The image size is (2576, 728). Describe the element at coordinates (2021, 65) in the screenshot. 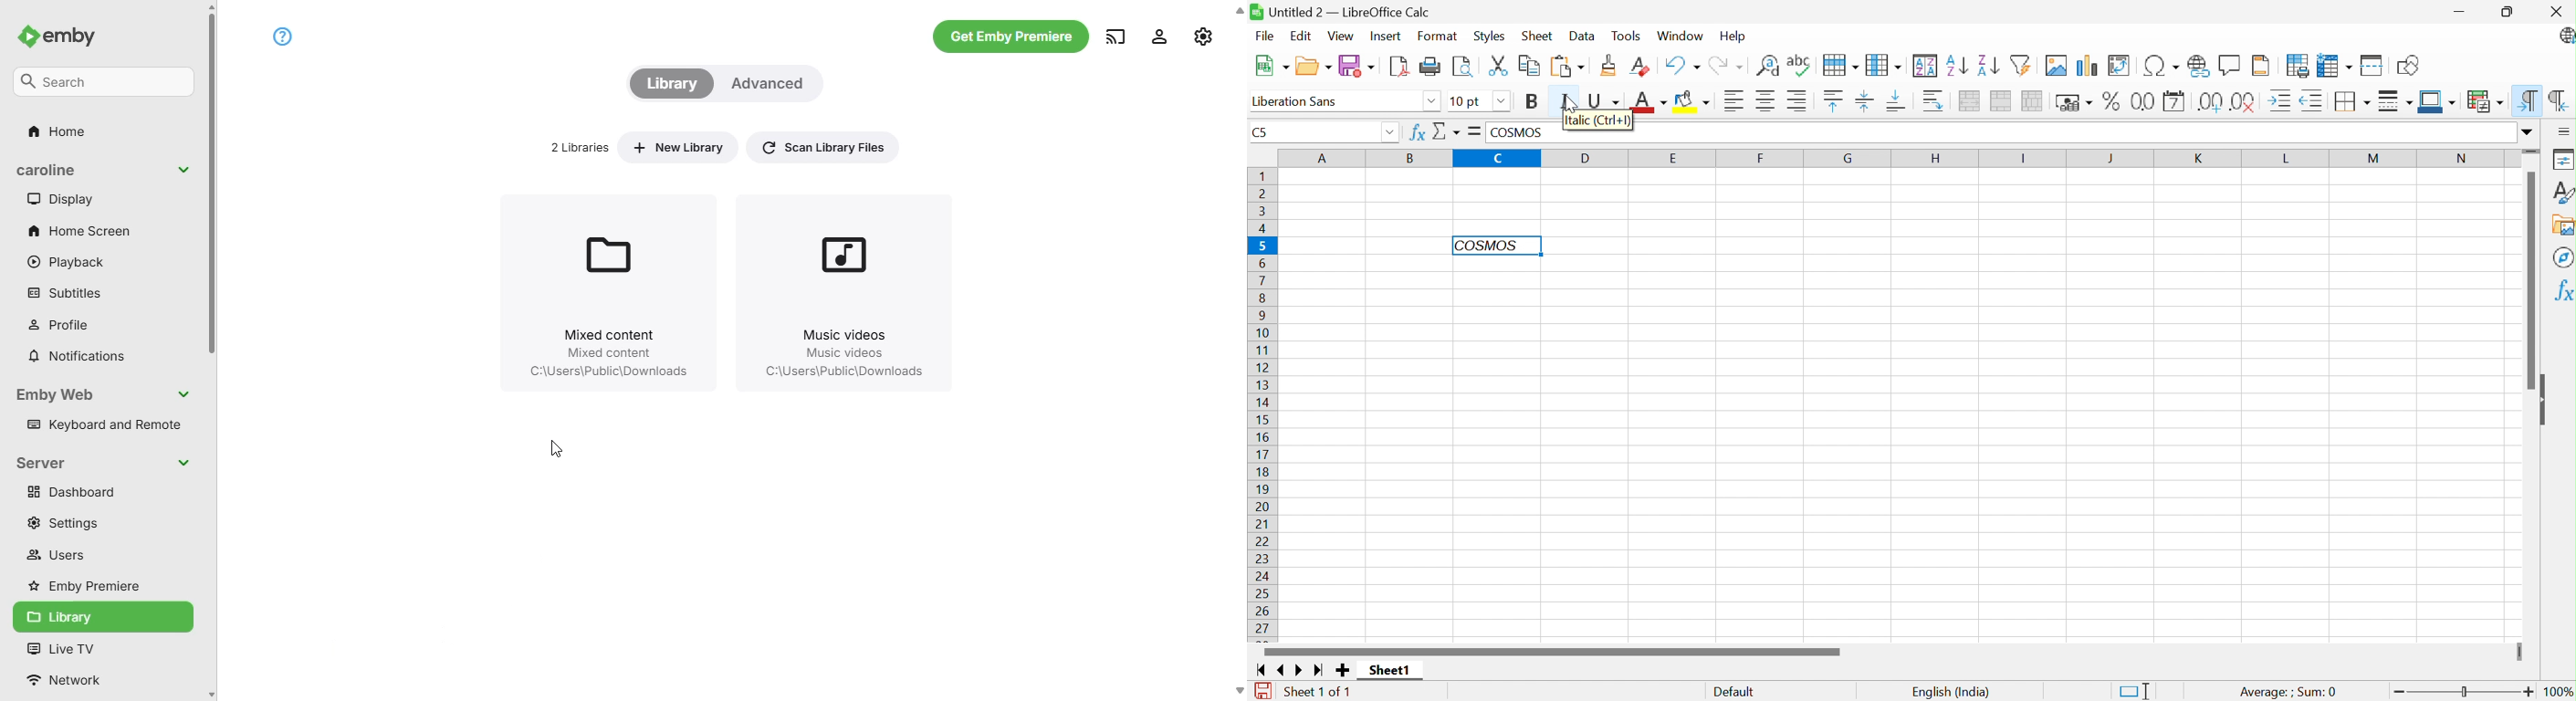

I see `Auto filter` at that location.